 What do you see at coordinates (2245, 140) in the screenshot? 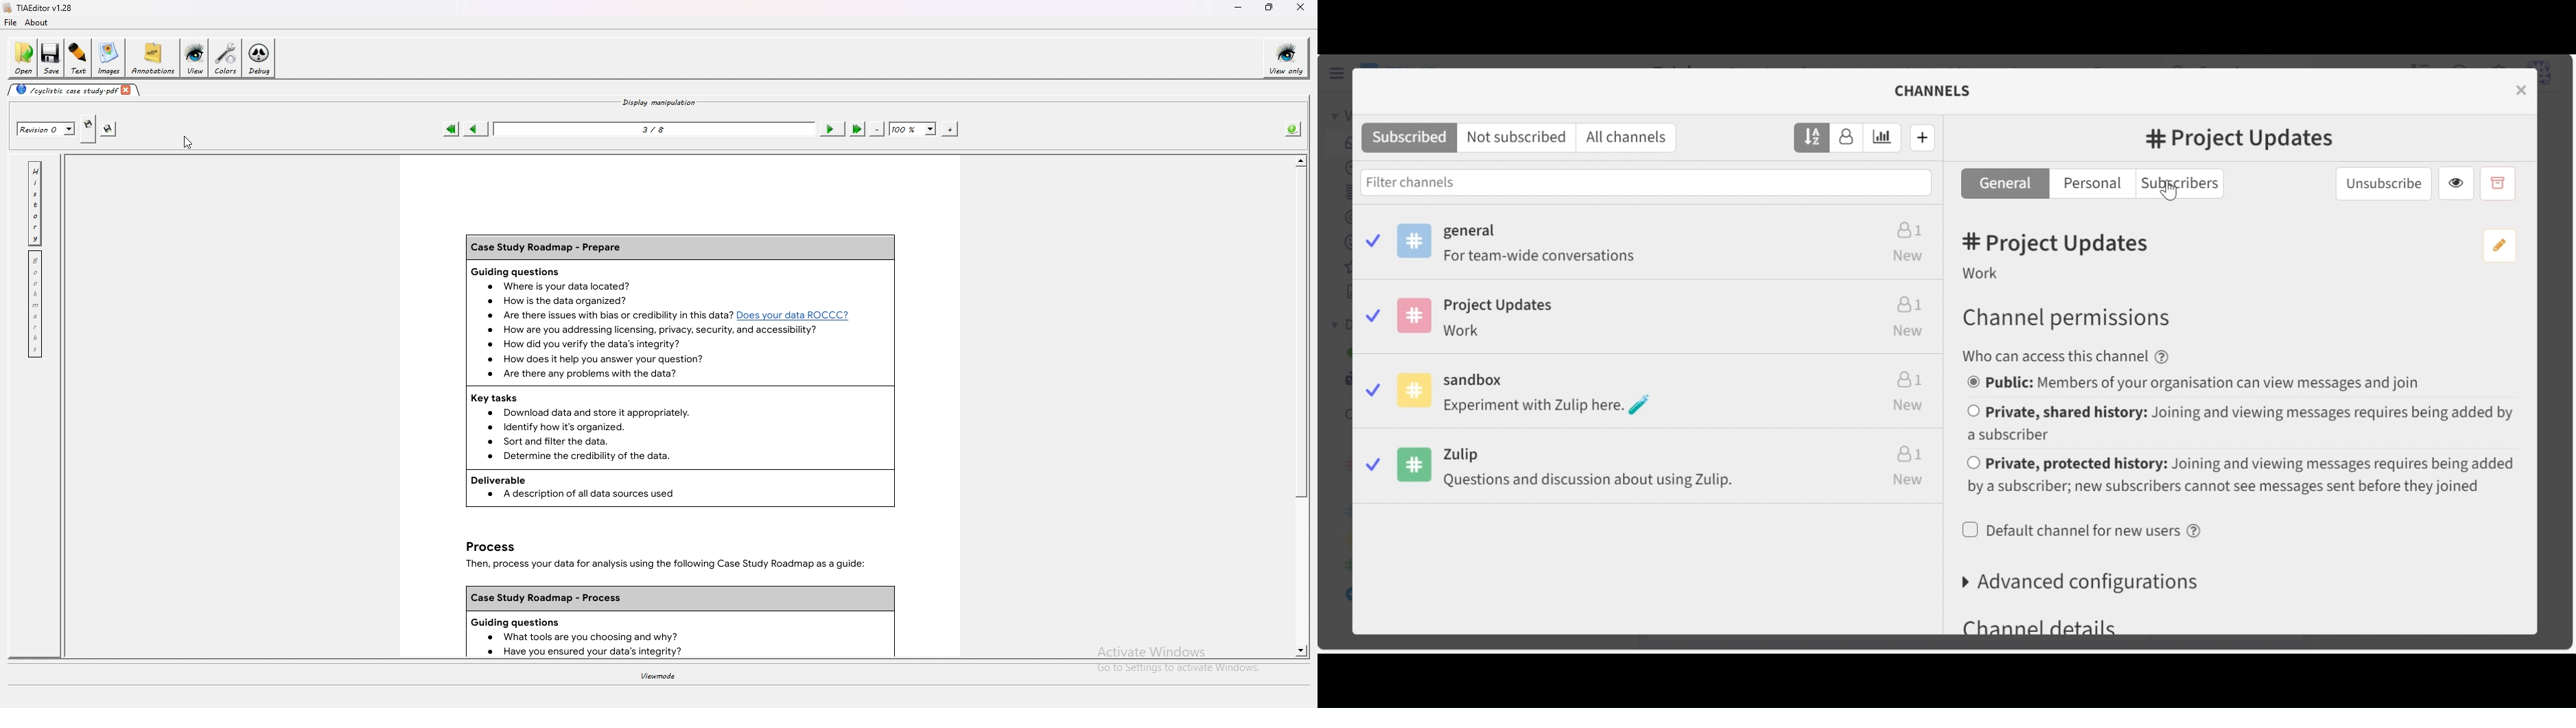
I see `channel name` at bounding box center [2245, 140].